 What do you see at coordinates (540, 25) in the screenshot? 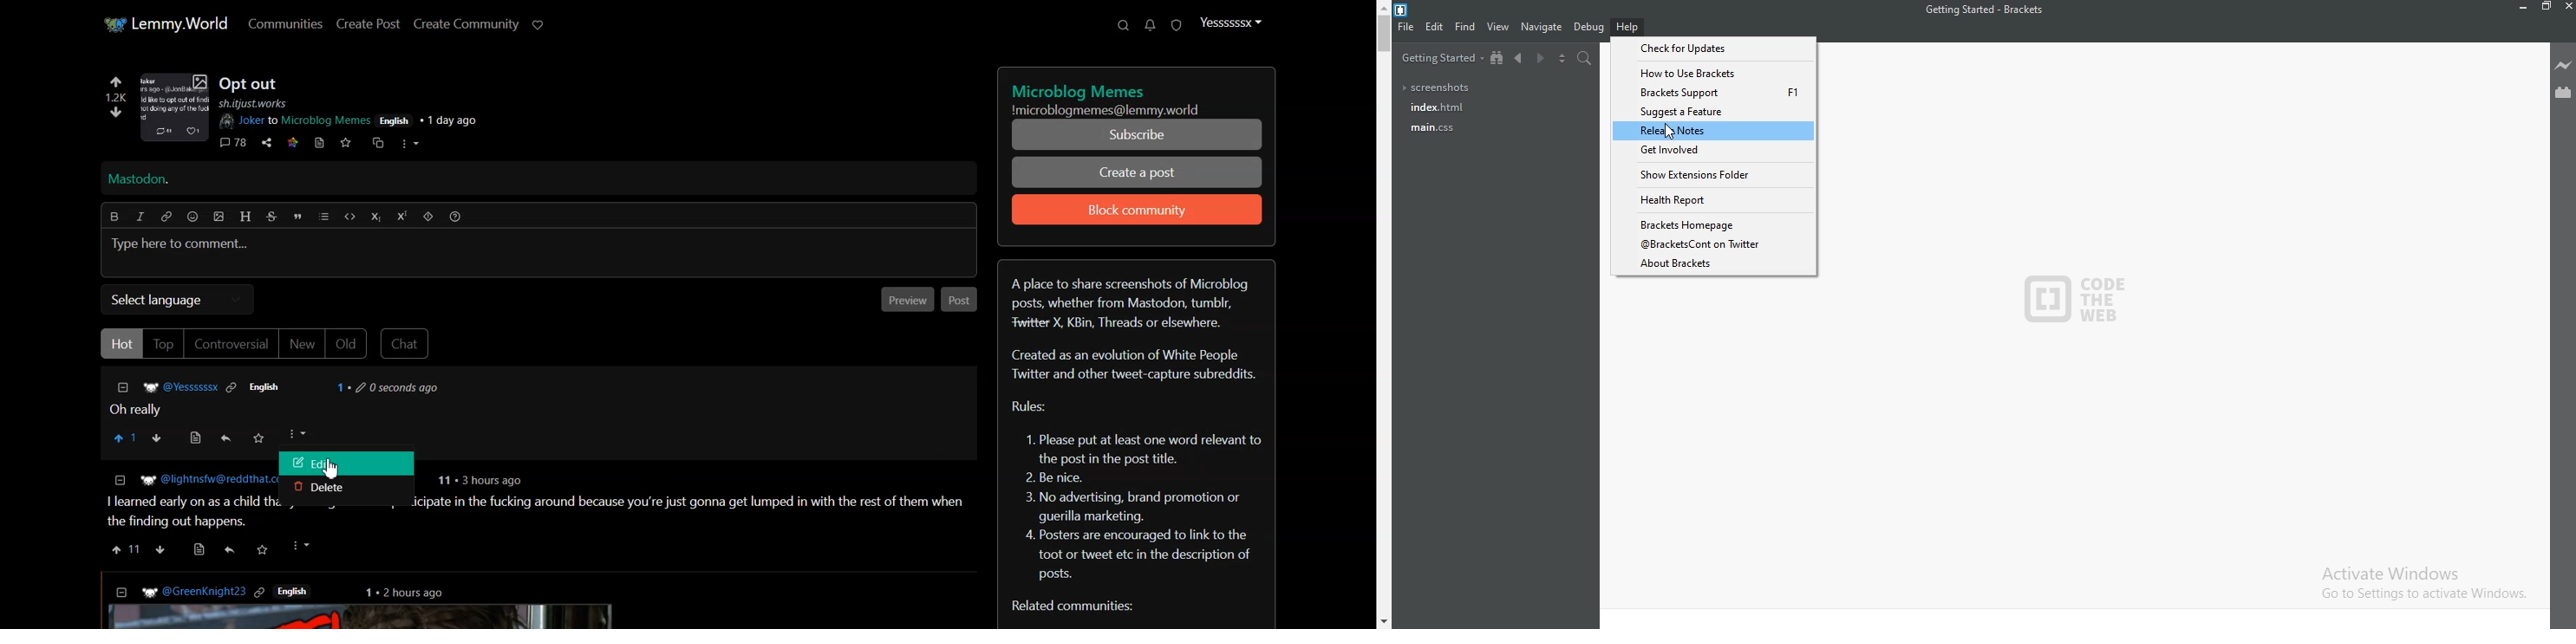
I see `Support Lemmy` at bounding box center [540, 25].